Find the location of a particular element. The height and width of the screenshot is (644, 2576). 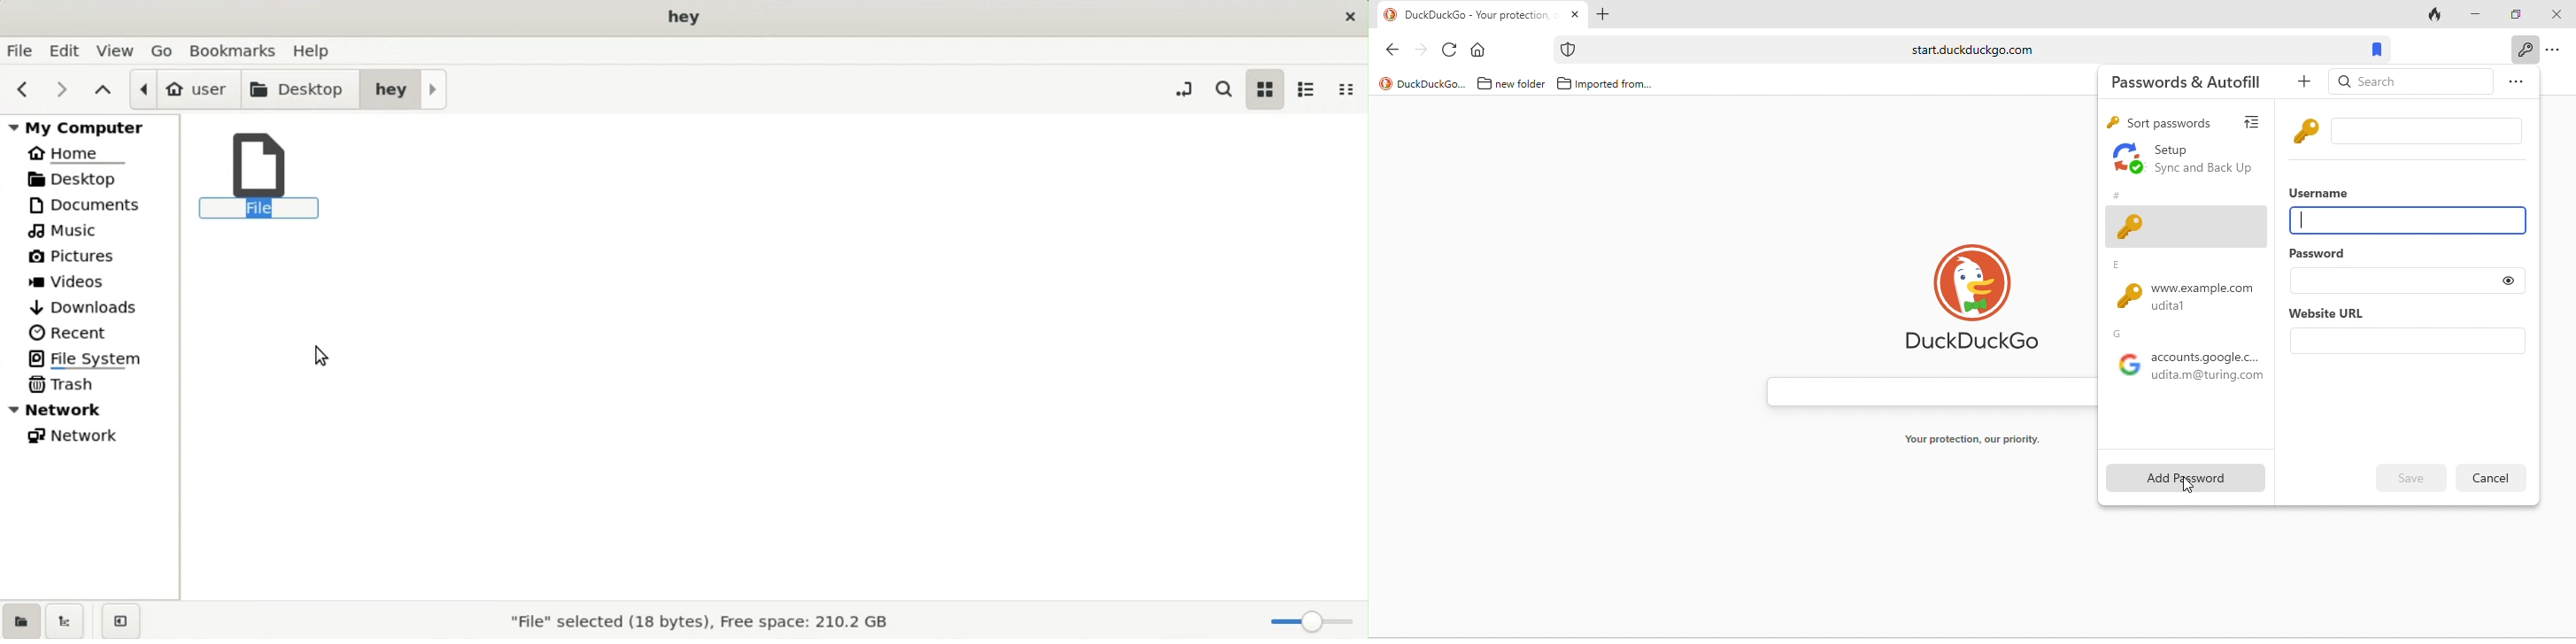

zoom is located at coordinates (1309, 621).